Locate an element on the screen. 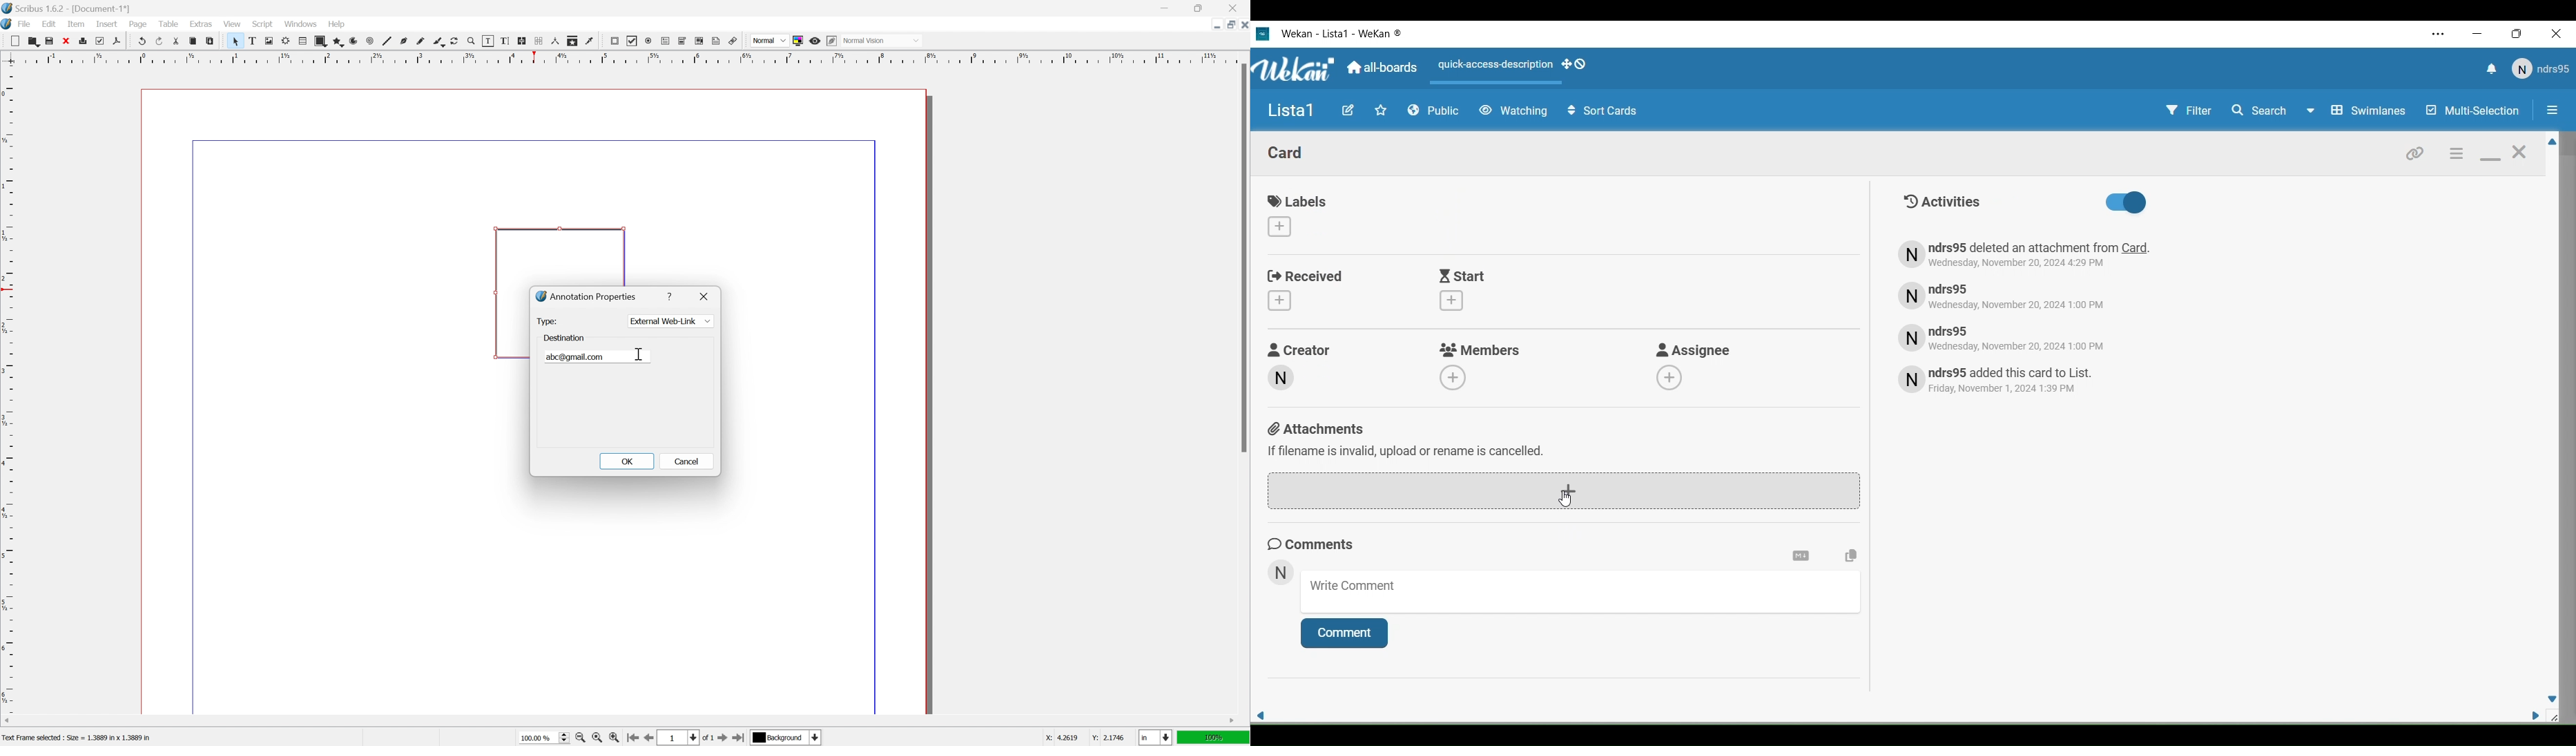  Edit is located at coordinates (1348, 111).